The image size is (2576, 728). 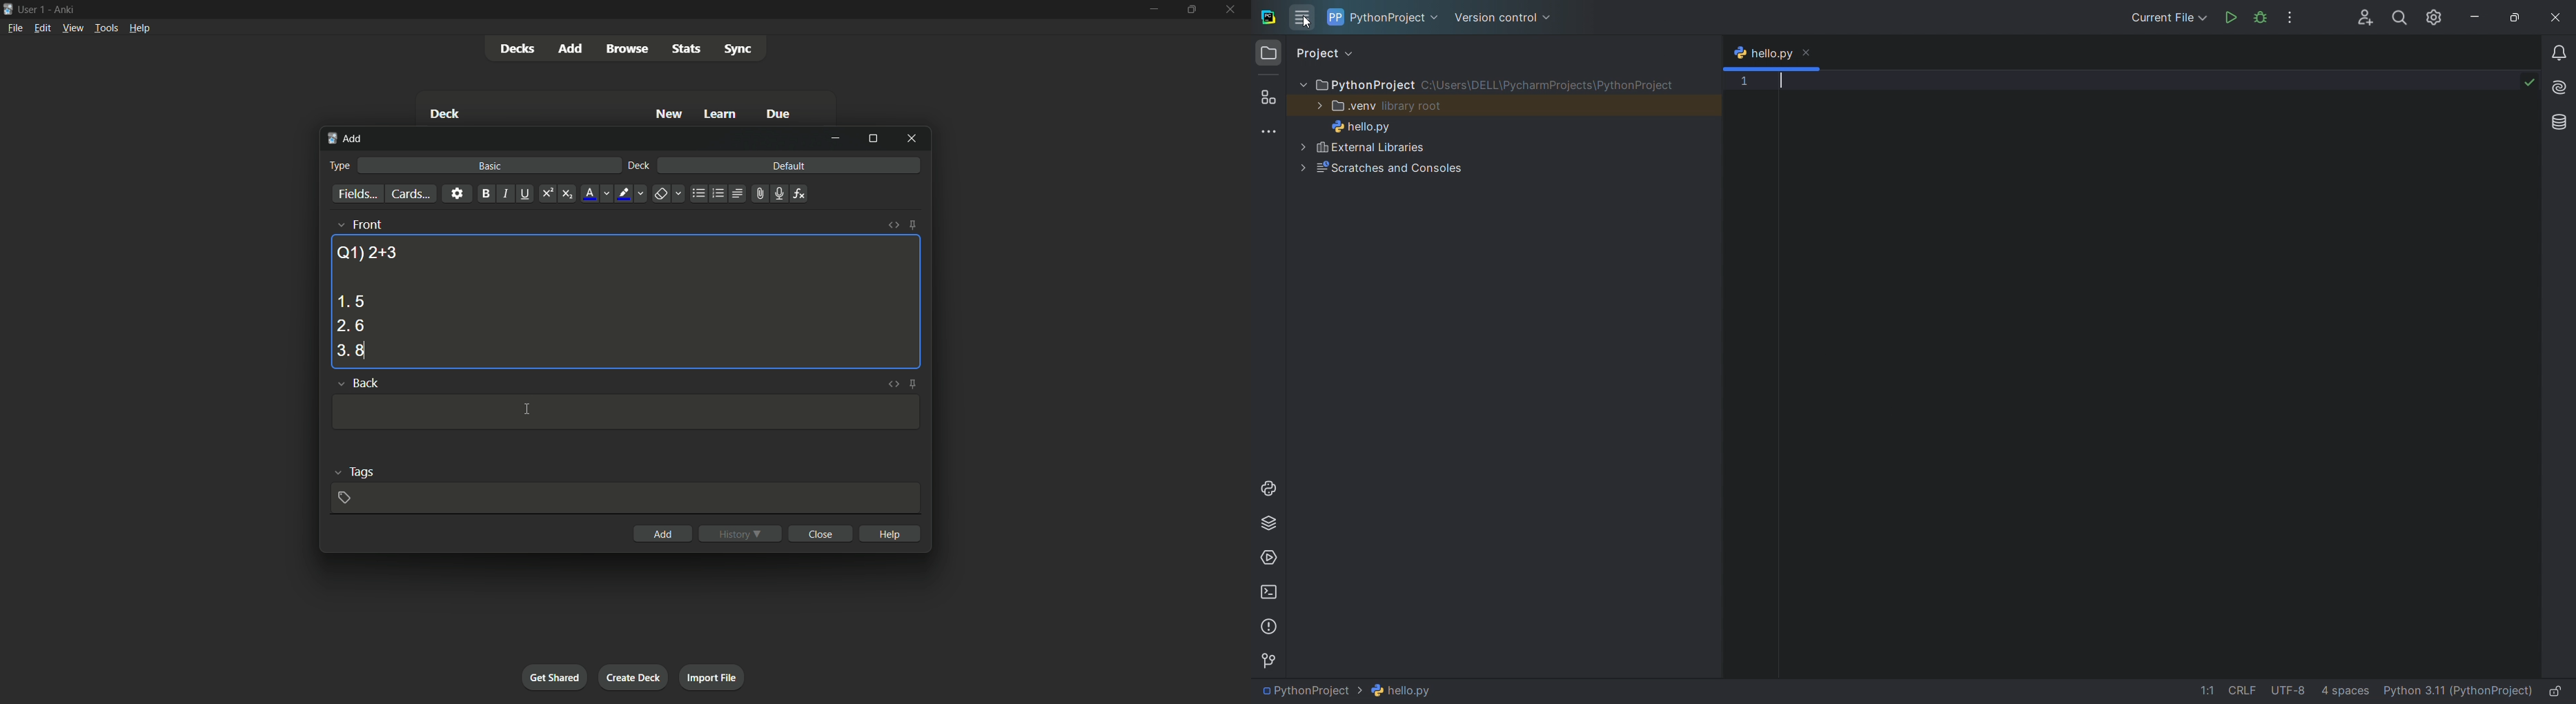 I want to click on hello.py, so click(x=1373, y=125).